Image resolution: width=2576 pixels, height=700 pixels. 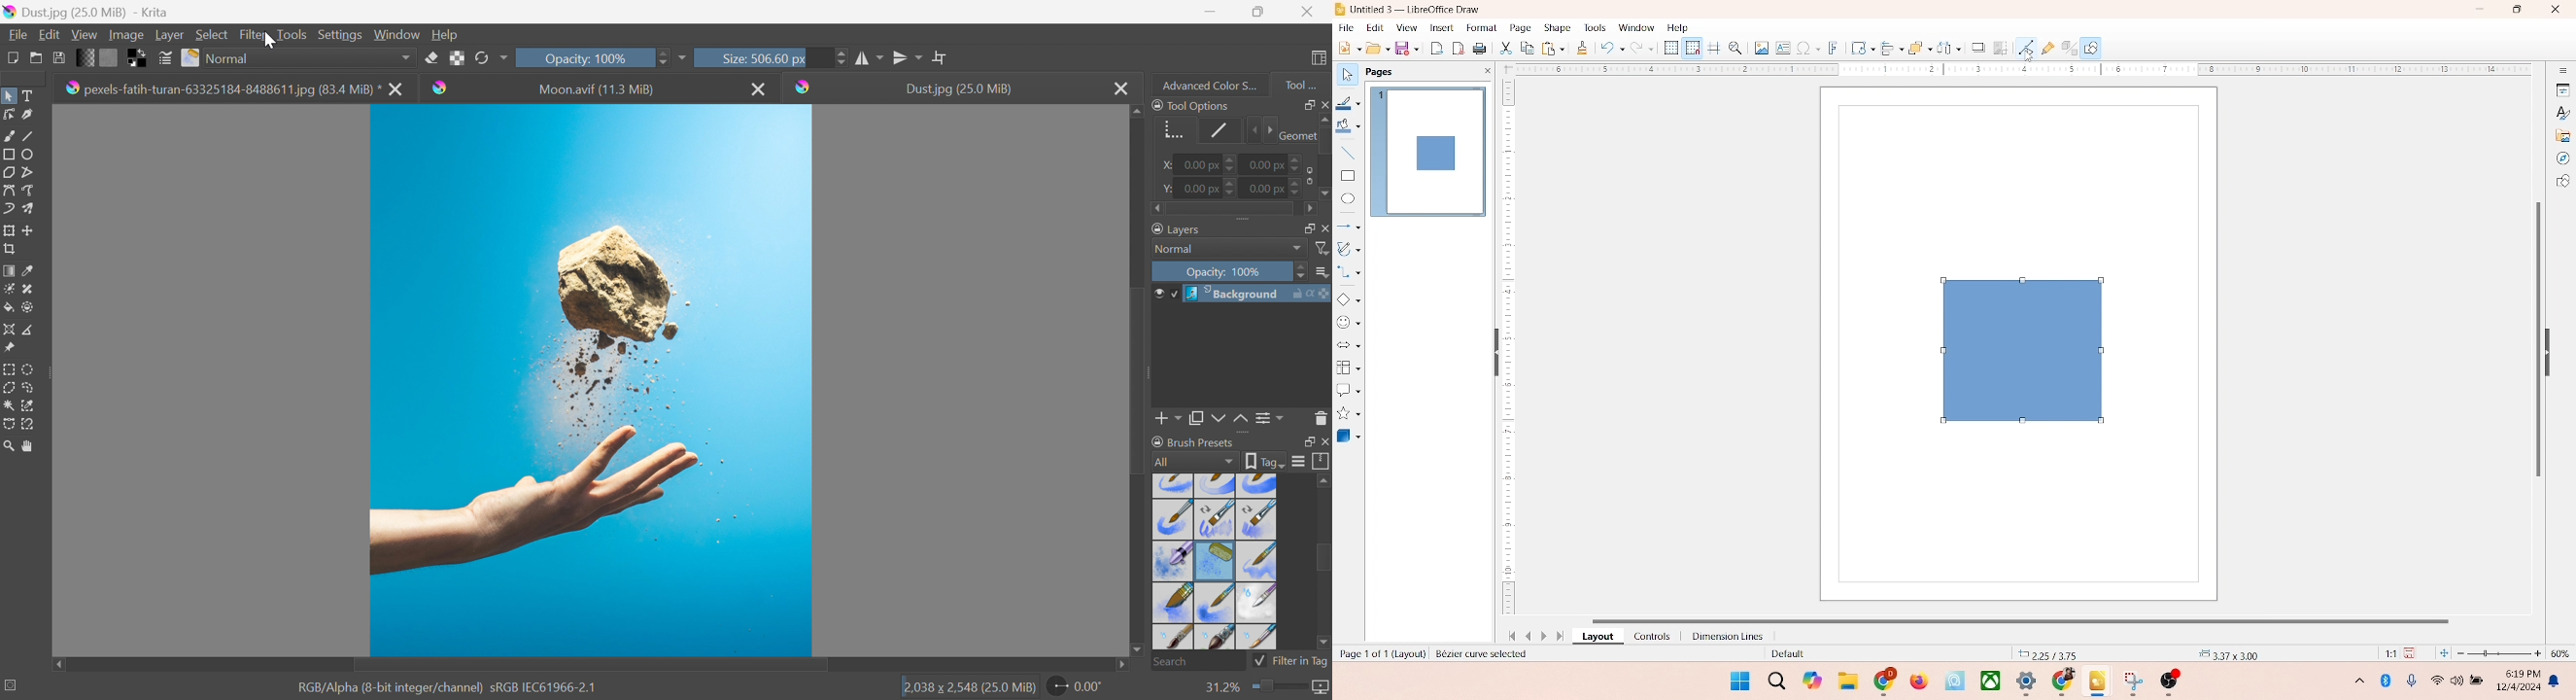 I want to click on Close, so click(x=1121, y=88).